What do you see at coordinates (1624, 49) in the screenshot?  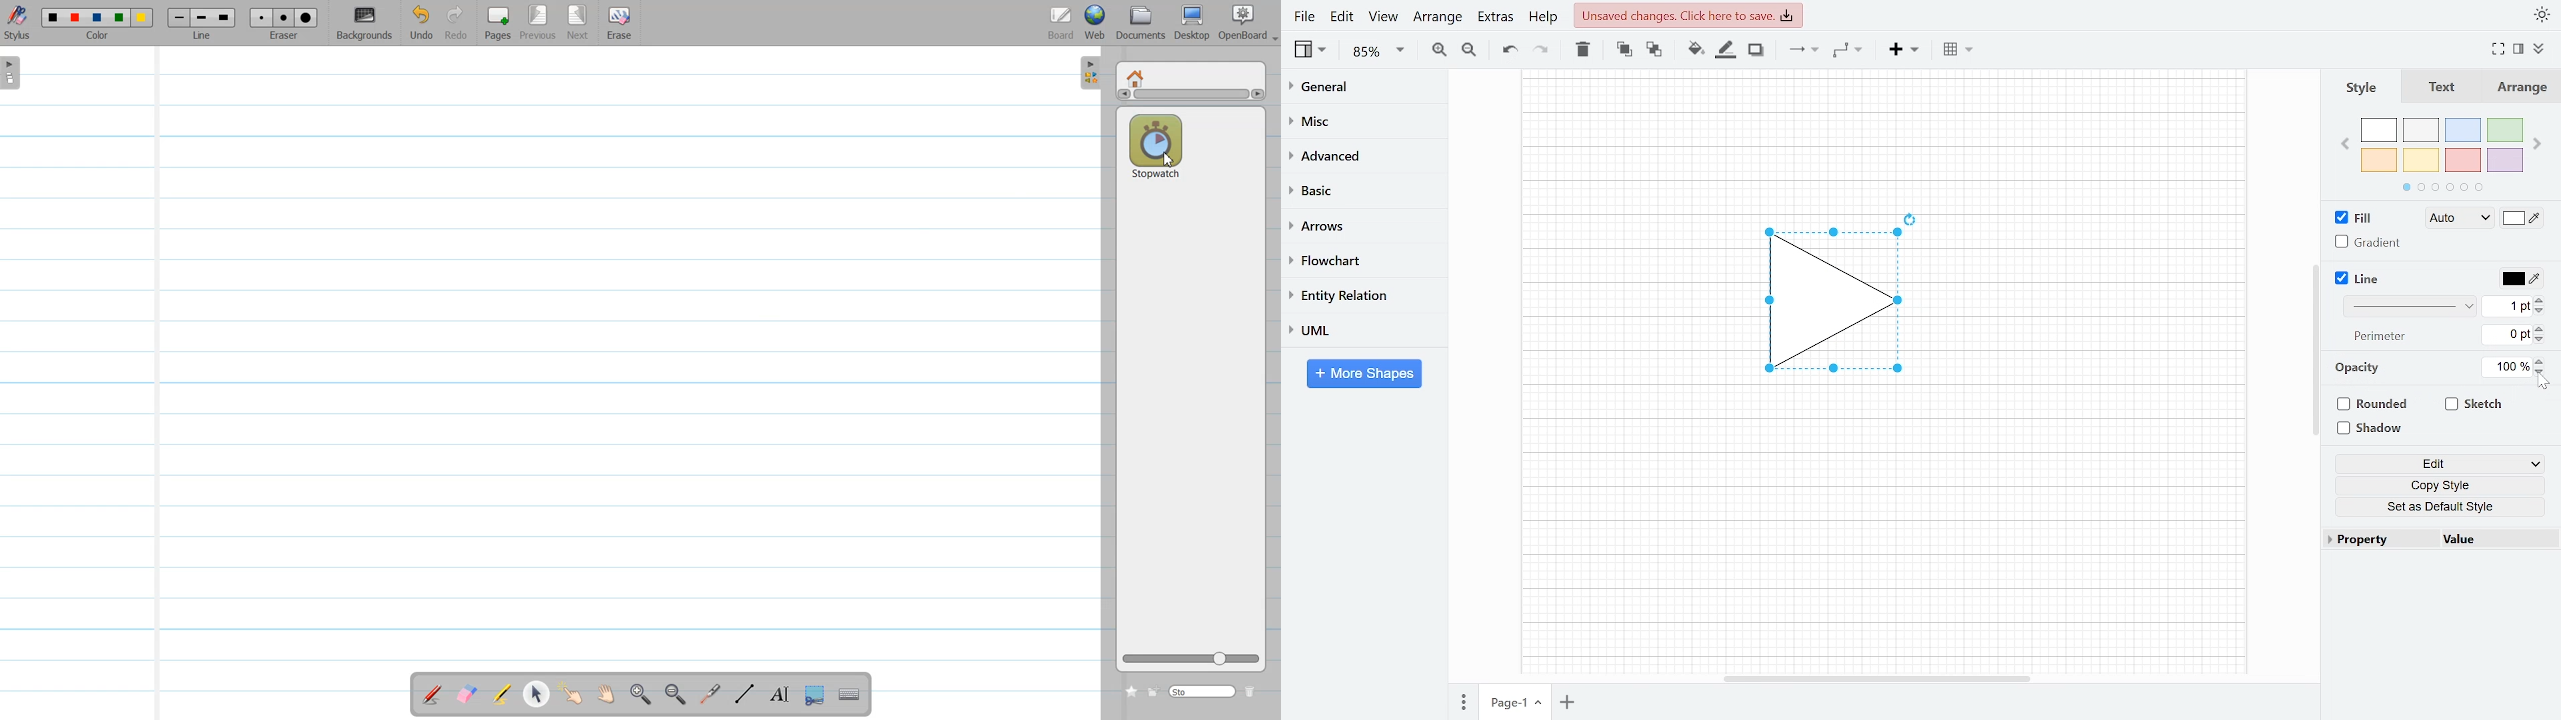 I see `To front` at bounding box center [1624, 49].